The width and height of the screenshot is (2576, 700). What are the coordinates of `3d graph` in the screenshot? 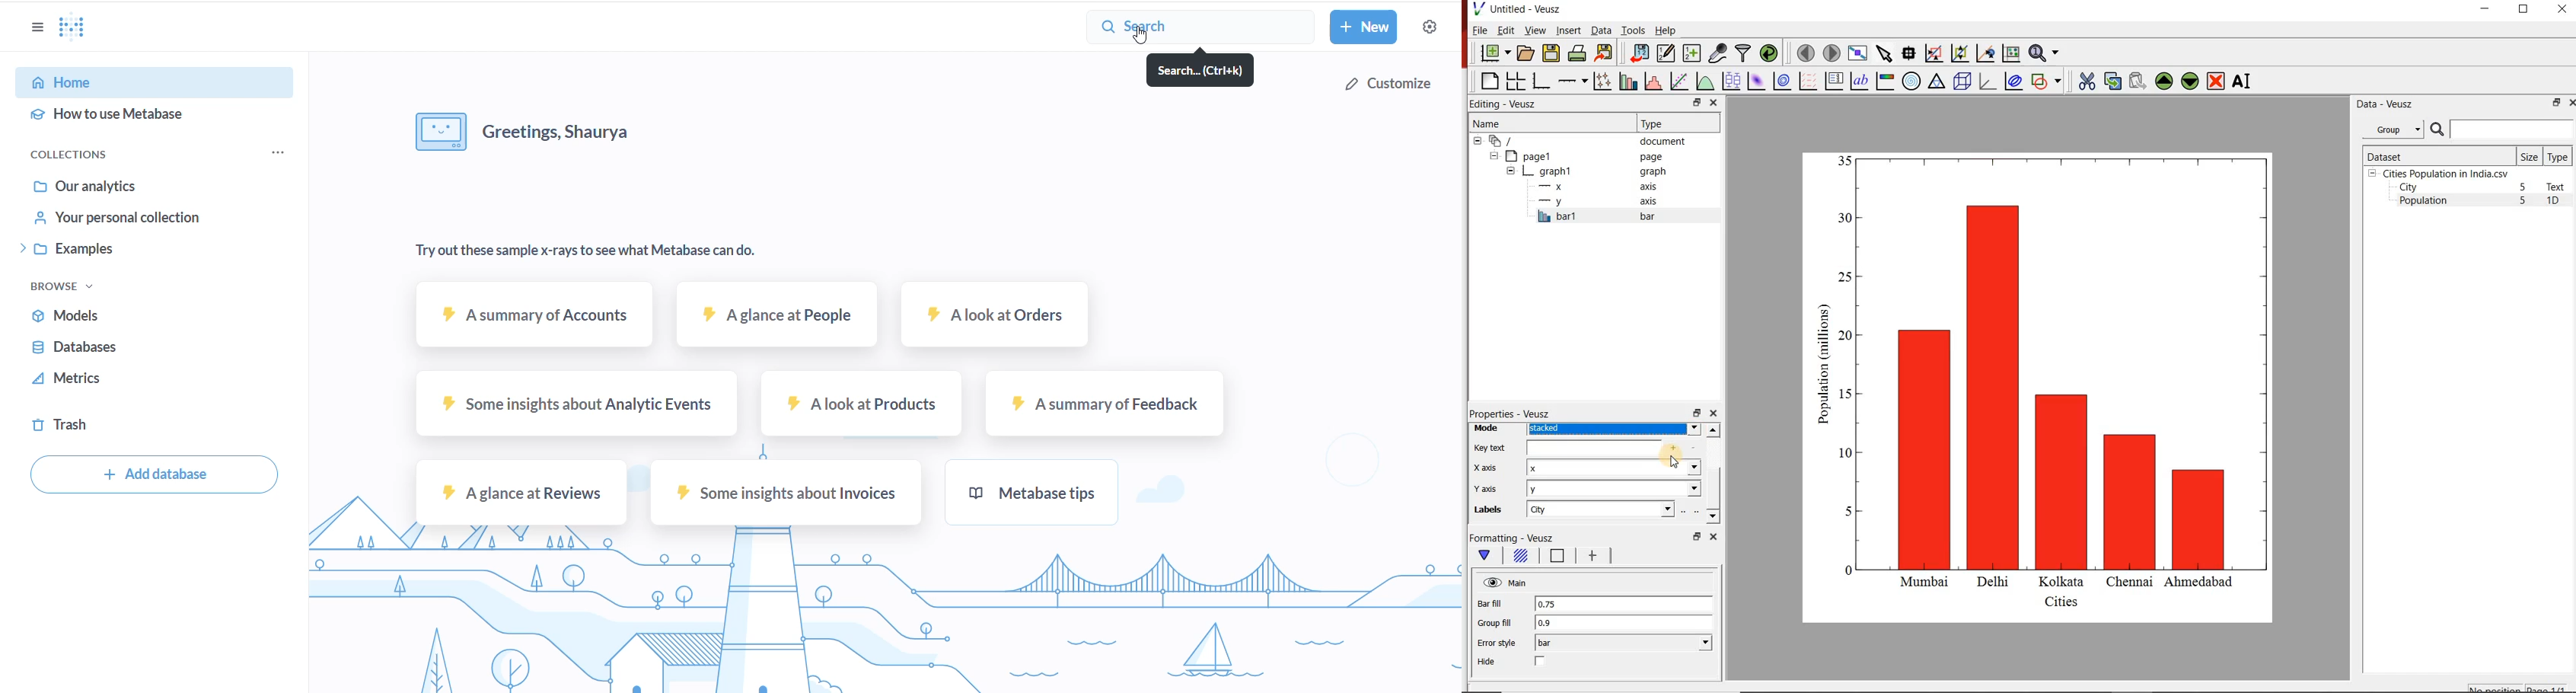 It's located at (1986, 81).